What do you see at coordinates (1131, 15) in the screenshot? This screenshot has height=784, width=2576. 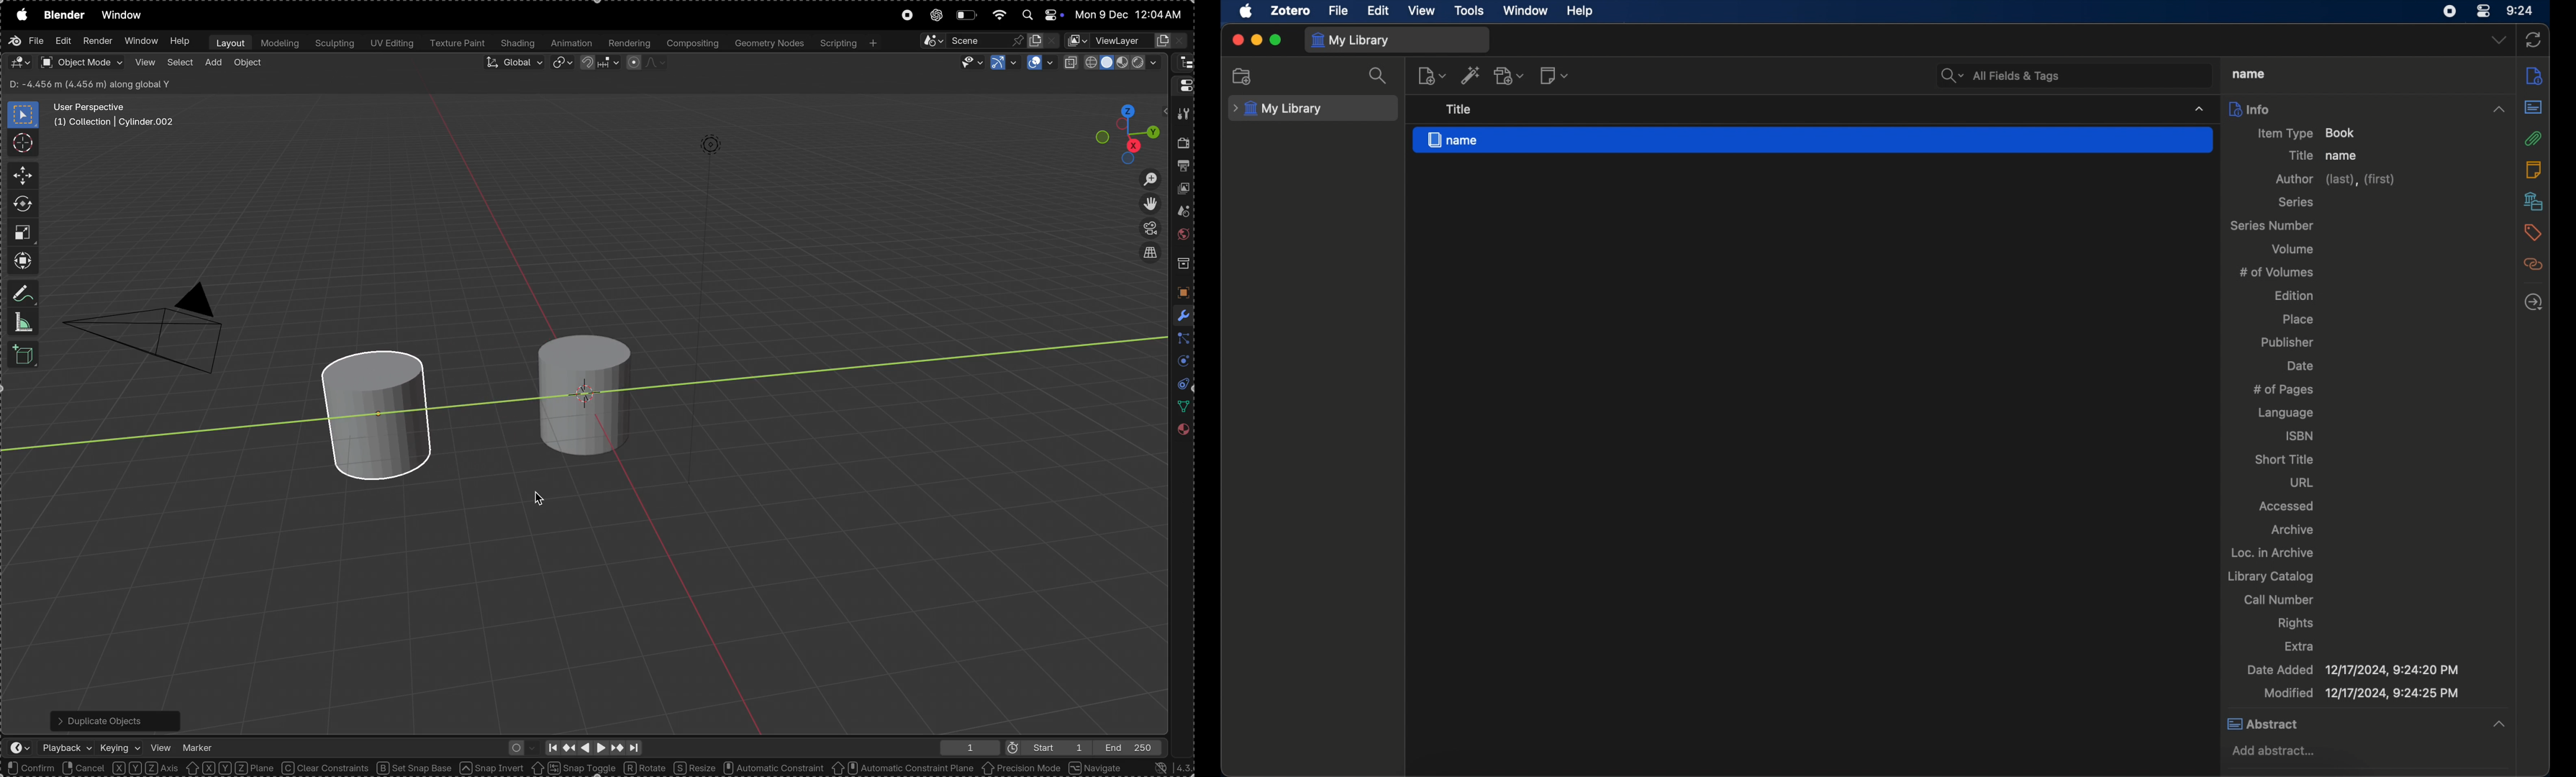 I see `date and time` at bounding box center [1131, 15].